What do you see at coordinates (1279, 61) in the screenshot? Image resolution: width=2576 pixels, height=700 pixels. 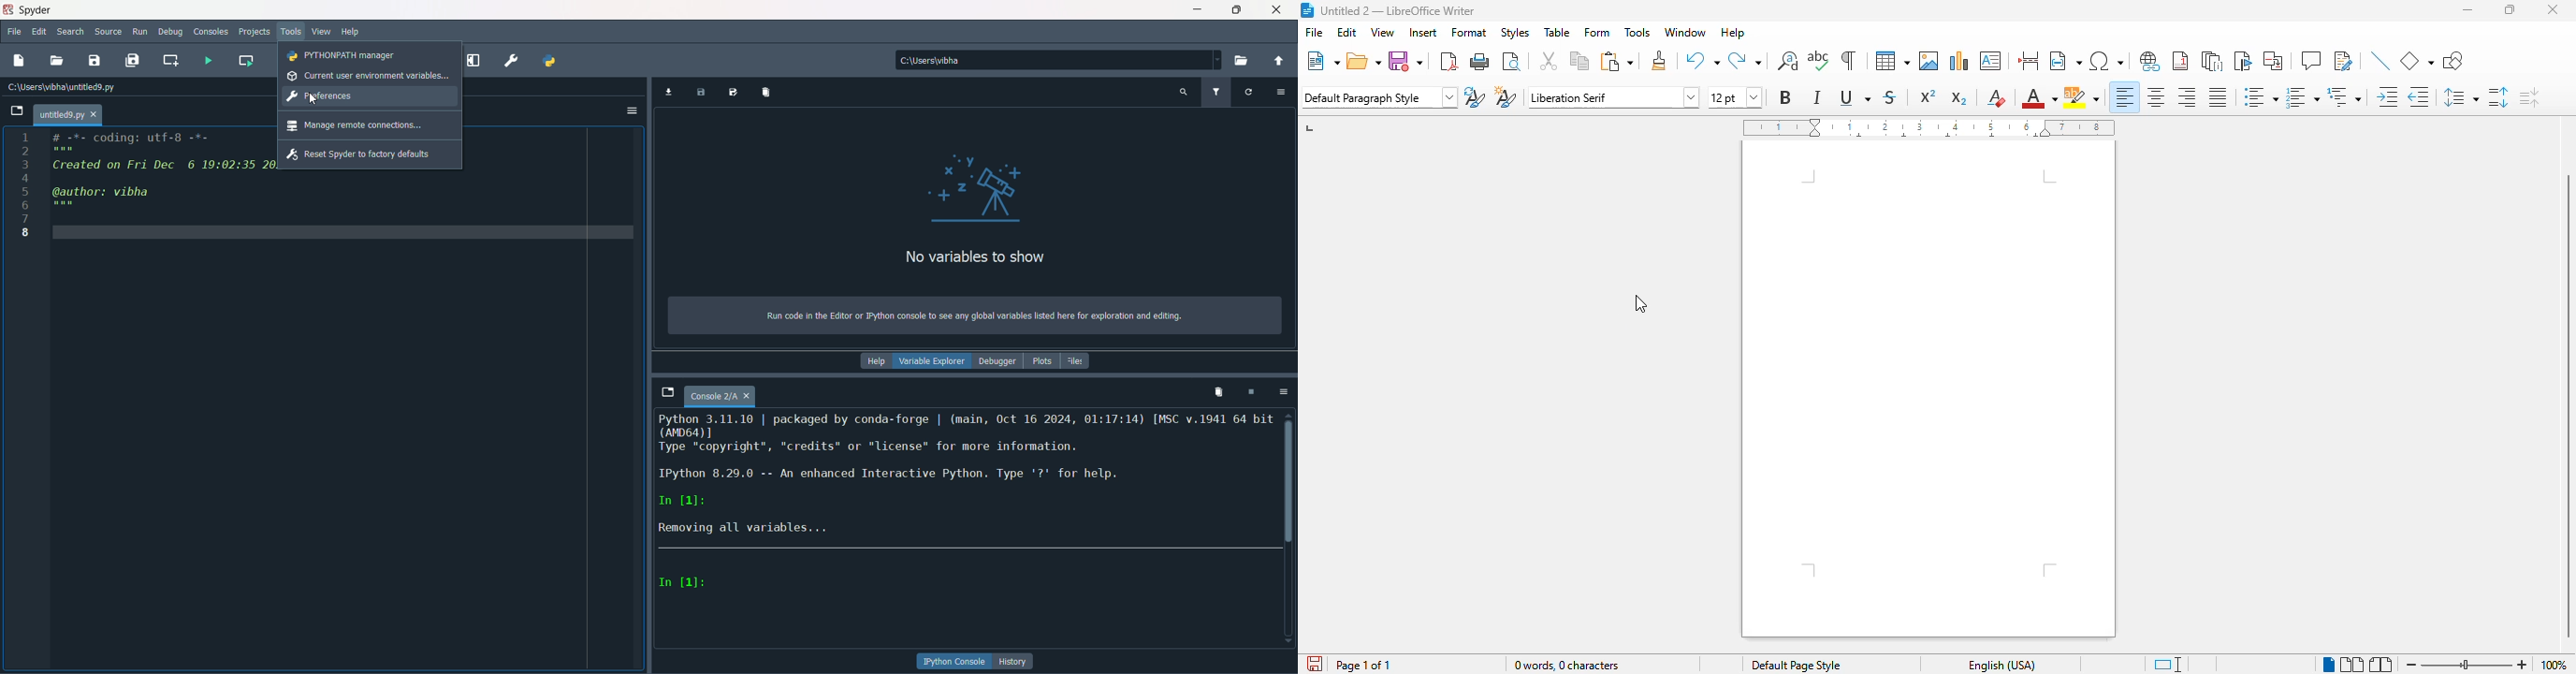 I see `change directory` at bounding box center [1279, 61].